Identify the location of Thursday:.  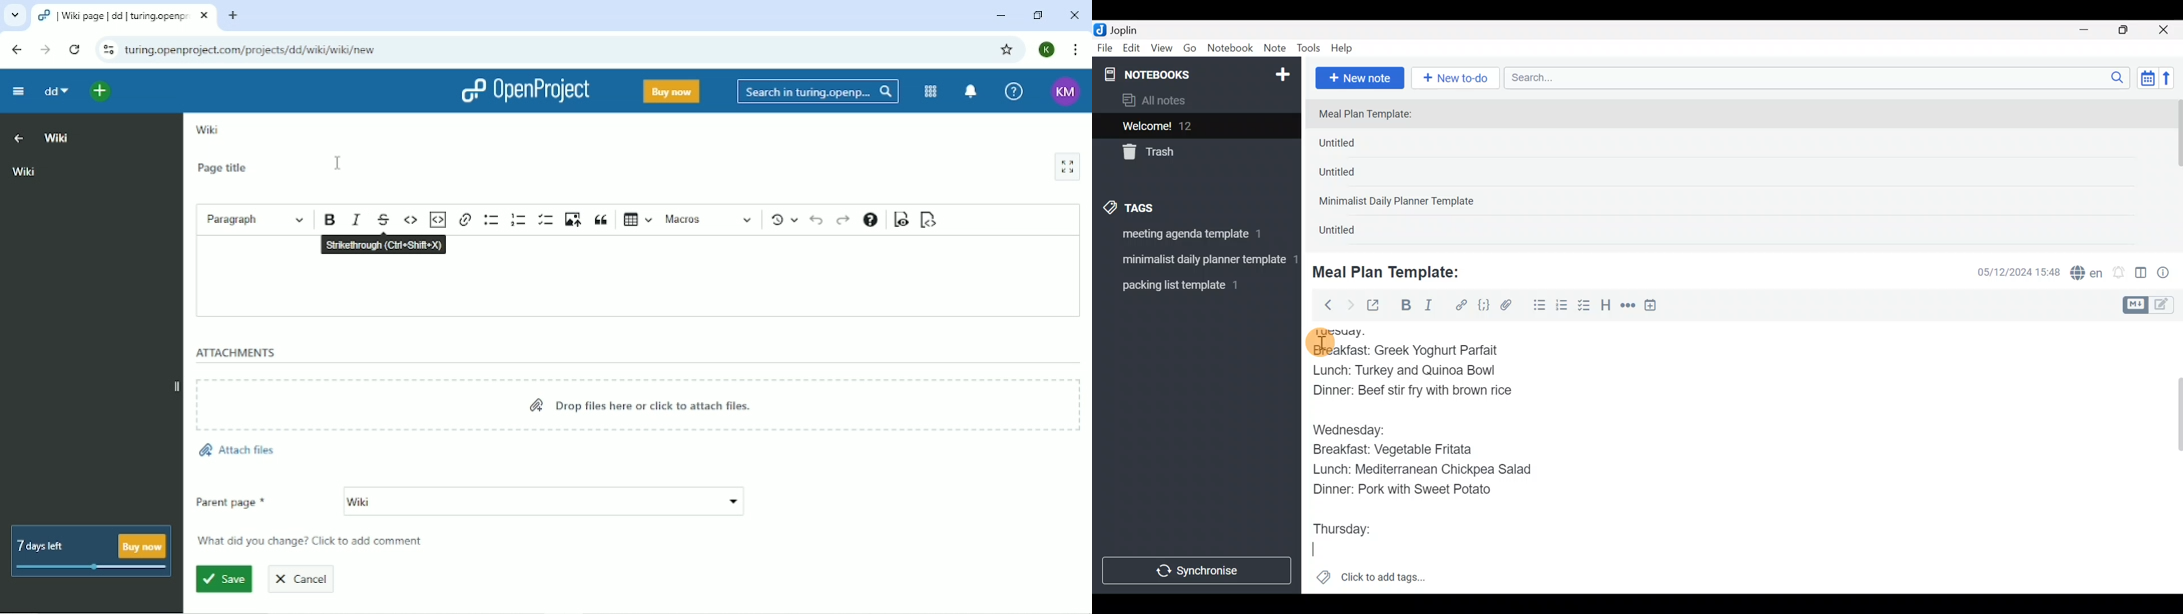
(1346, 528).